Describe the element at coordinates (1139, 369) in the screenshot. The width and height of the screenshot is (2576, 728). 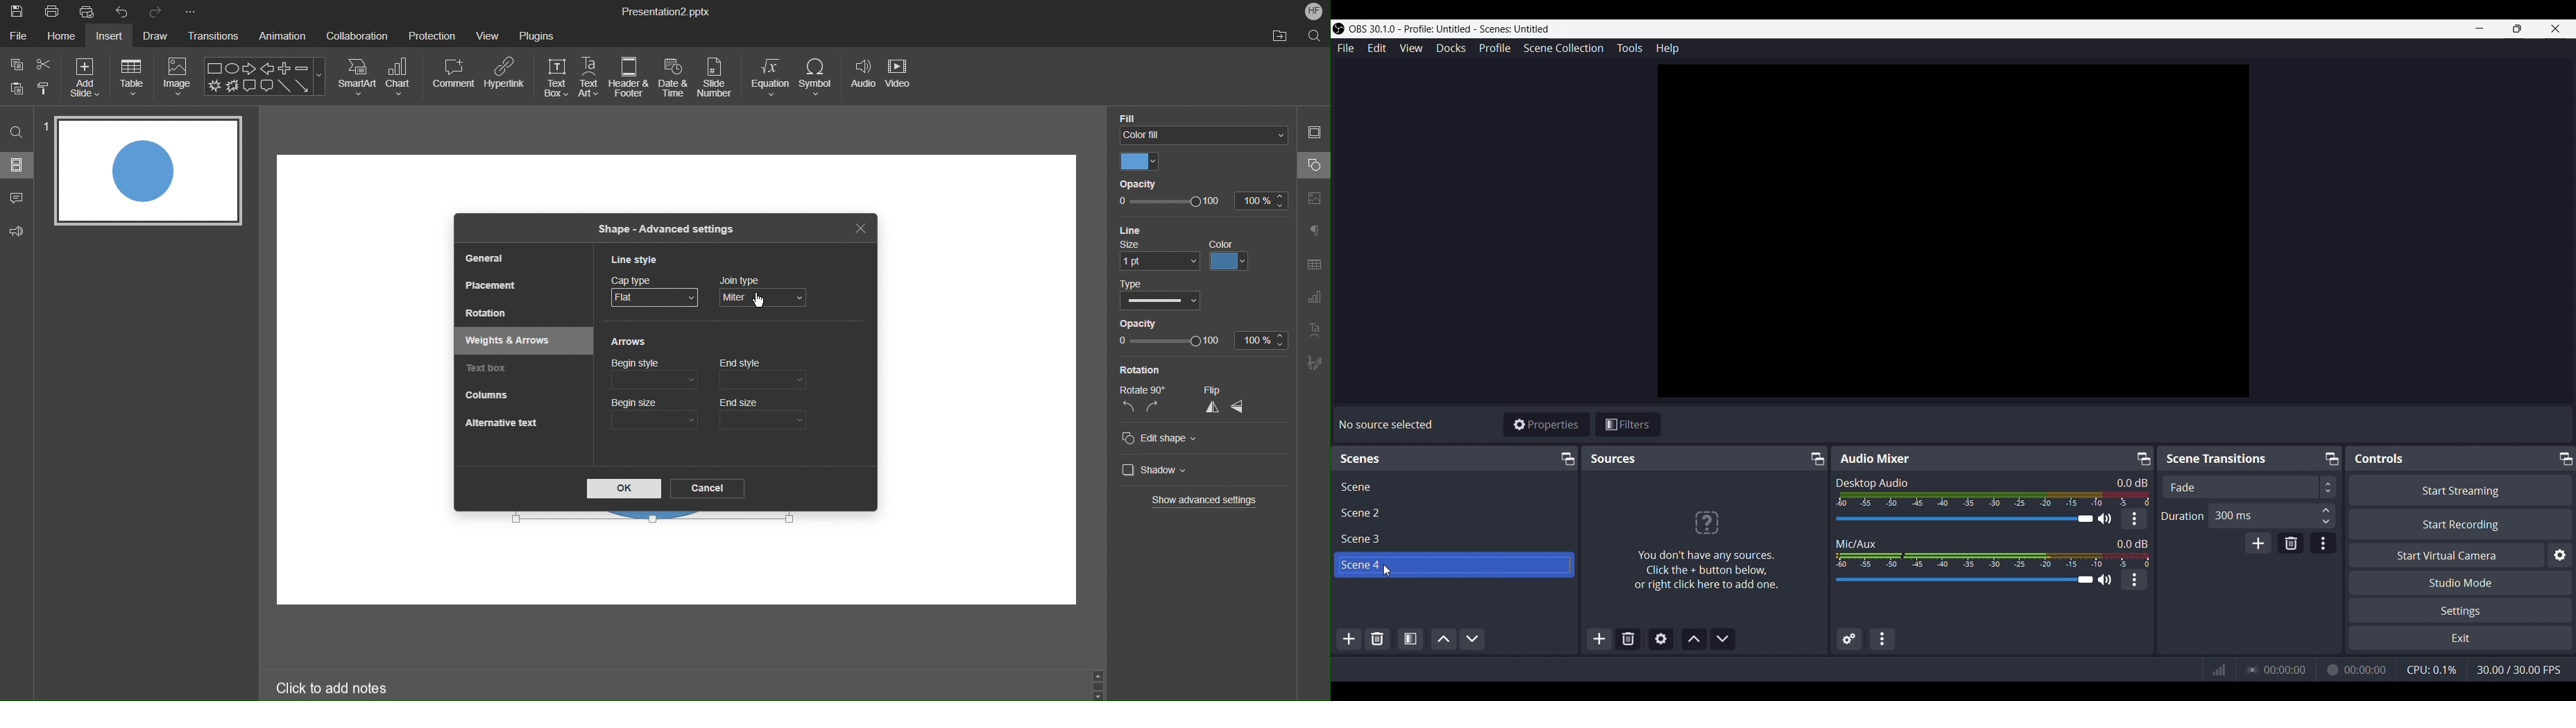
I see `Rotation` at that location.